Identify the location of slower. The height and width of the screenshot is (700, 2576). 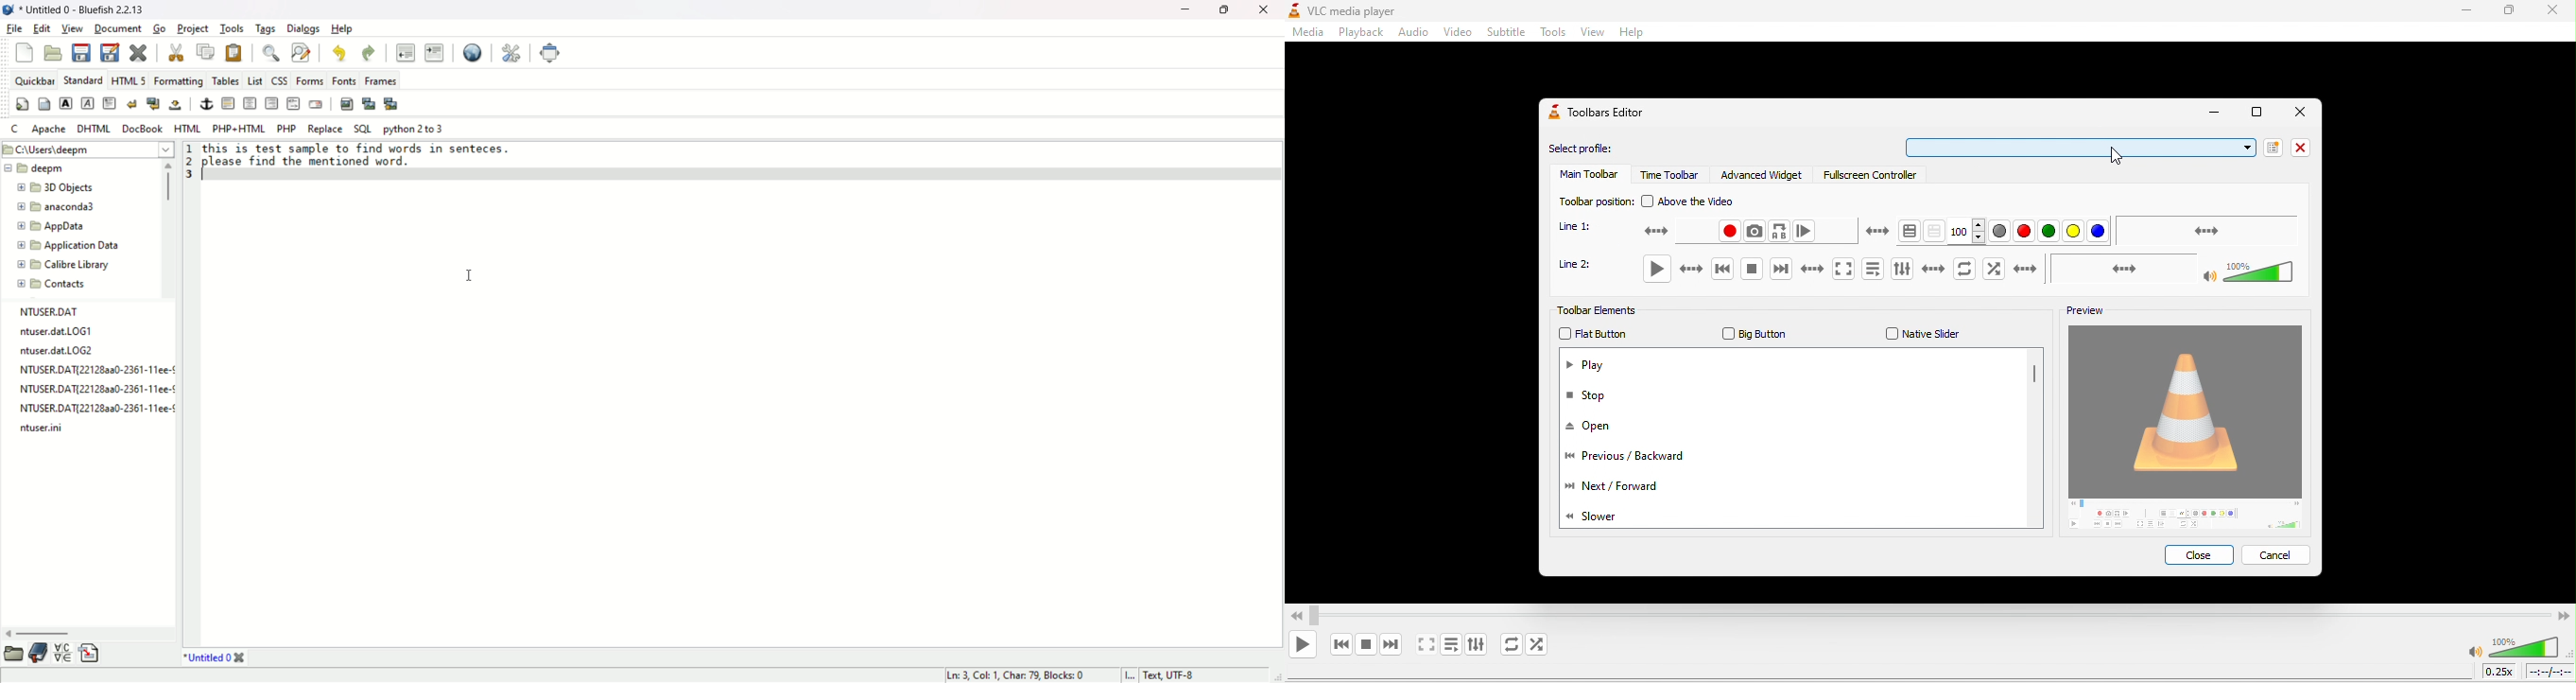
(1605, 518).